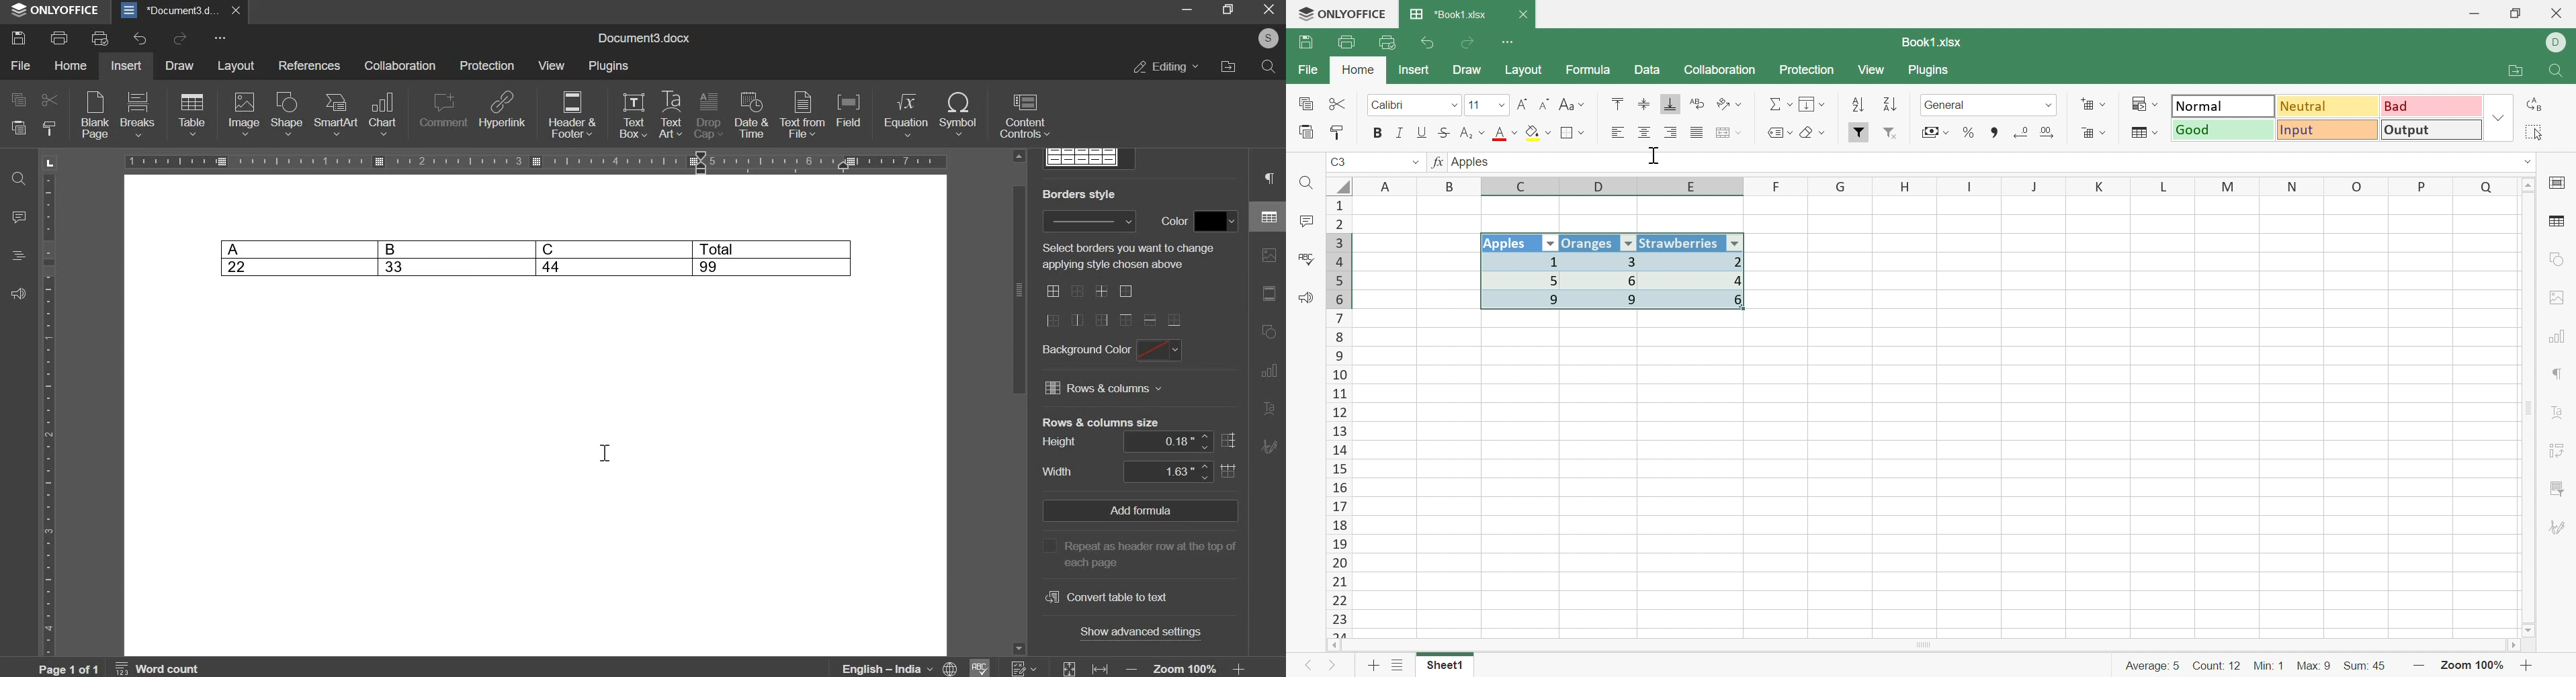 The height and width of the screenshot is (700, 2576). Describe the element at coordinates (1813, 105) in the screenshot. I see `Fill` at that location.